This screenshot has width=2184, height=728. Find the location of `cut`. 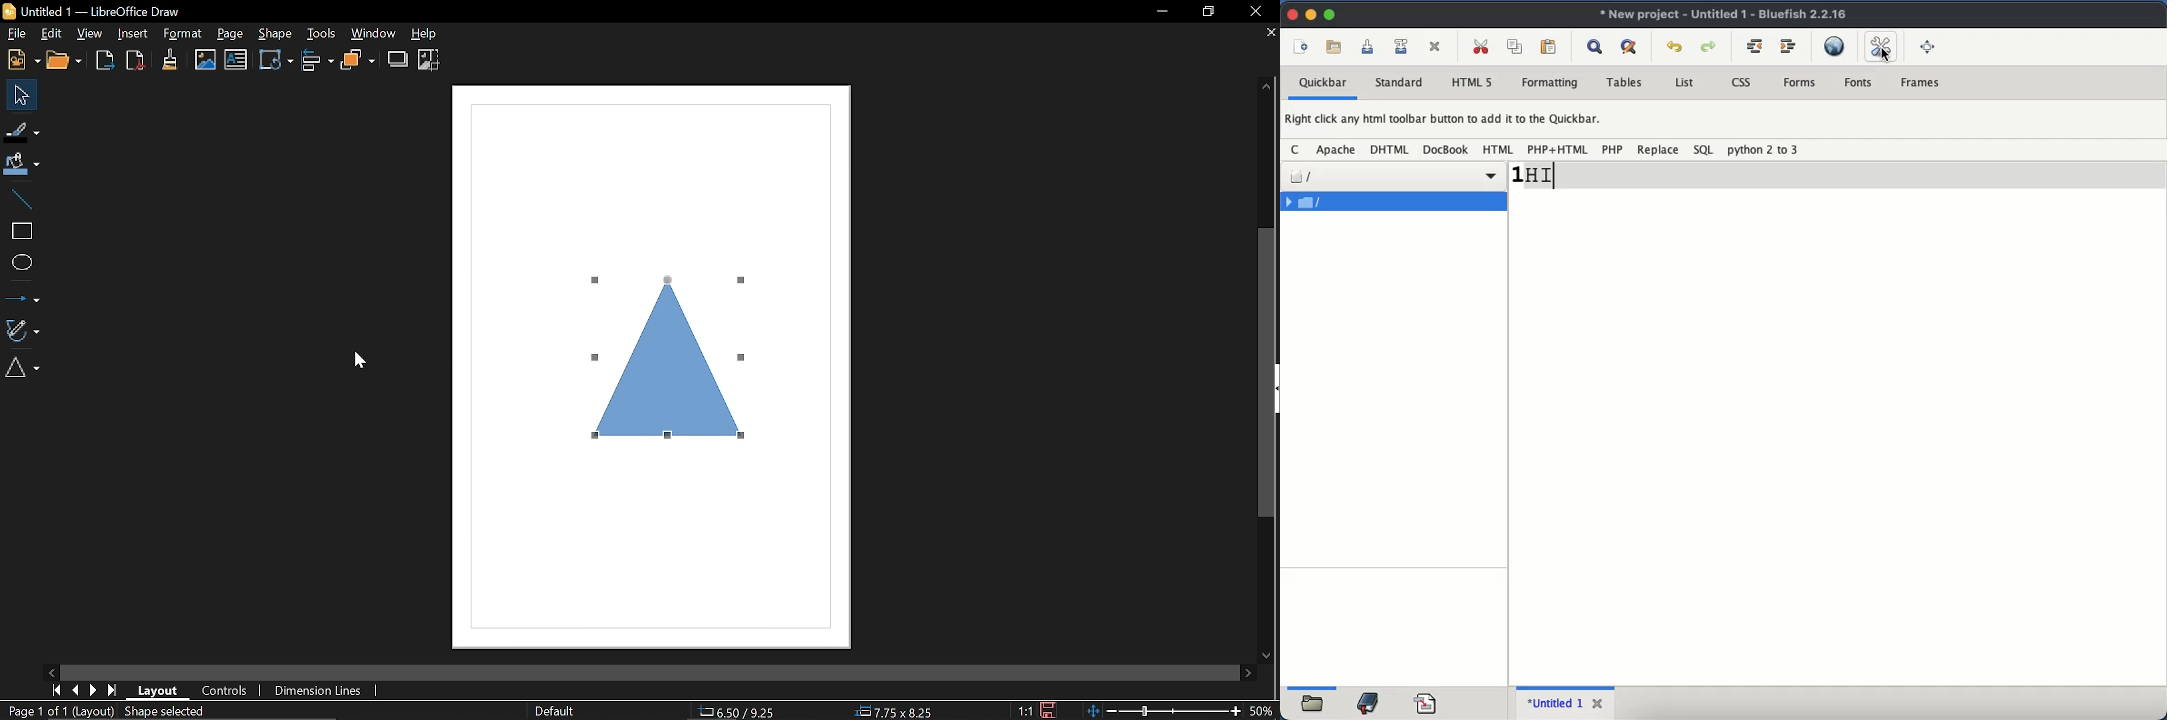

cut is located at coordinates (1483, 44).